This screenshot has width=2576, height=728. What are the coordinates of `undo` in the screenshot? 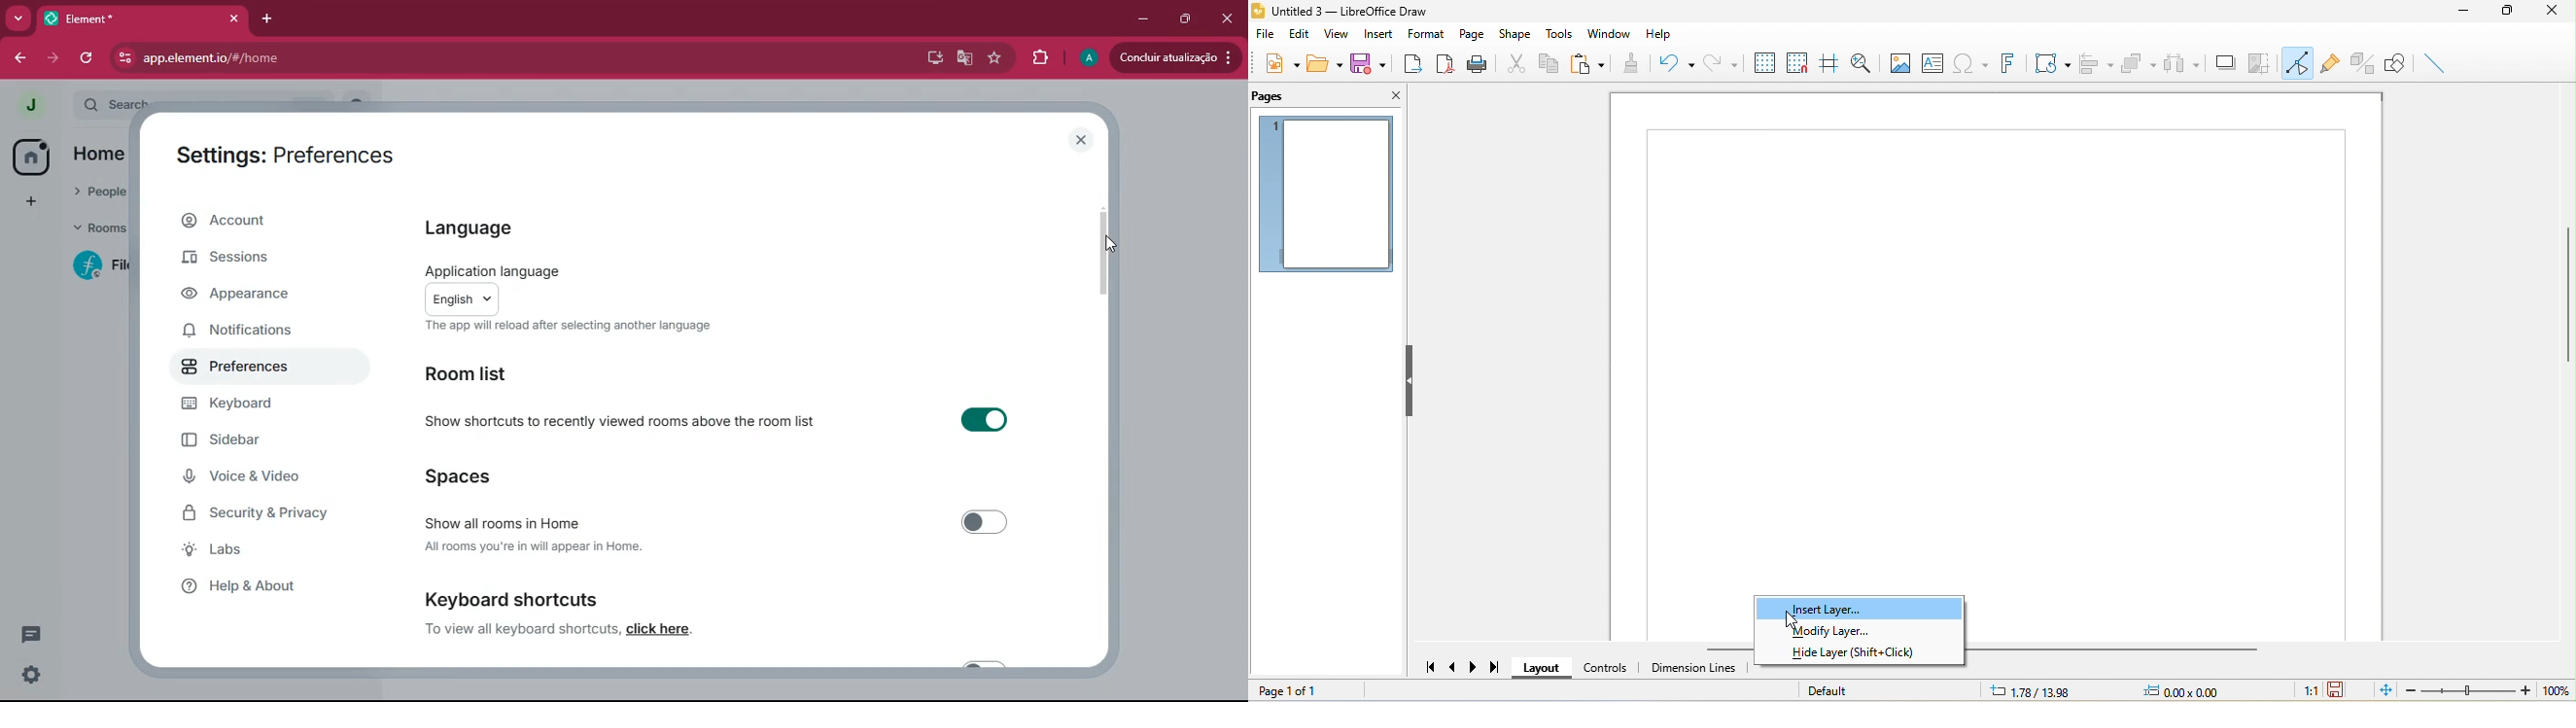 It's located at (1672, 62).